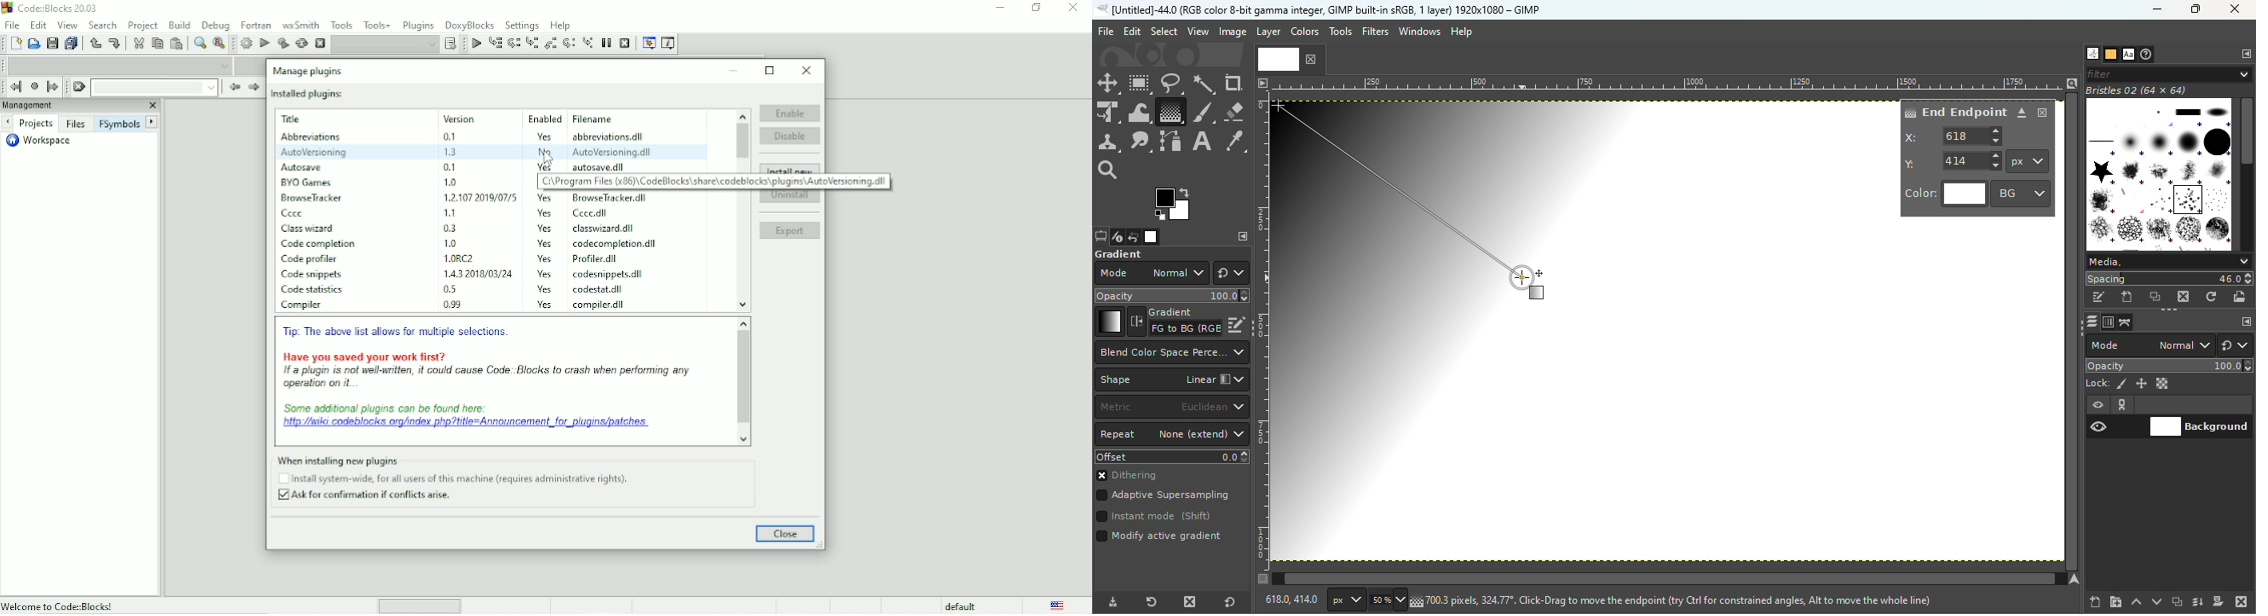  What do you see at coordinates (2242, 296) in the screenshot?
I see `Open brush as image` at bounding box center [2242, 296].